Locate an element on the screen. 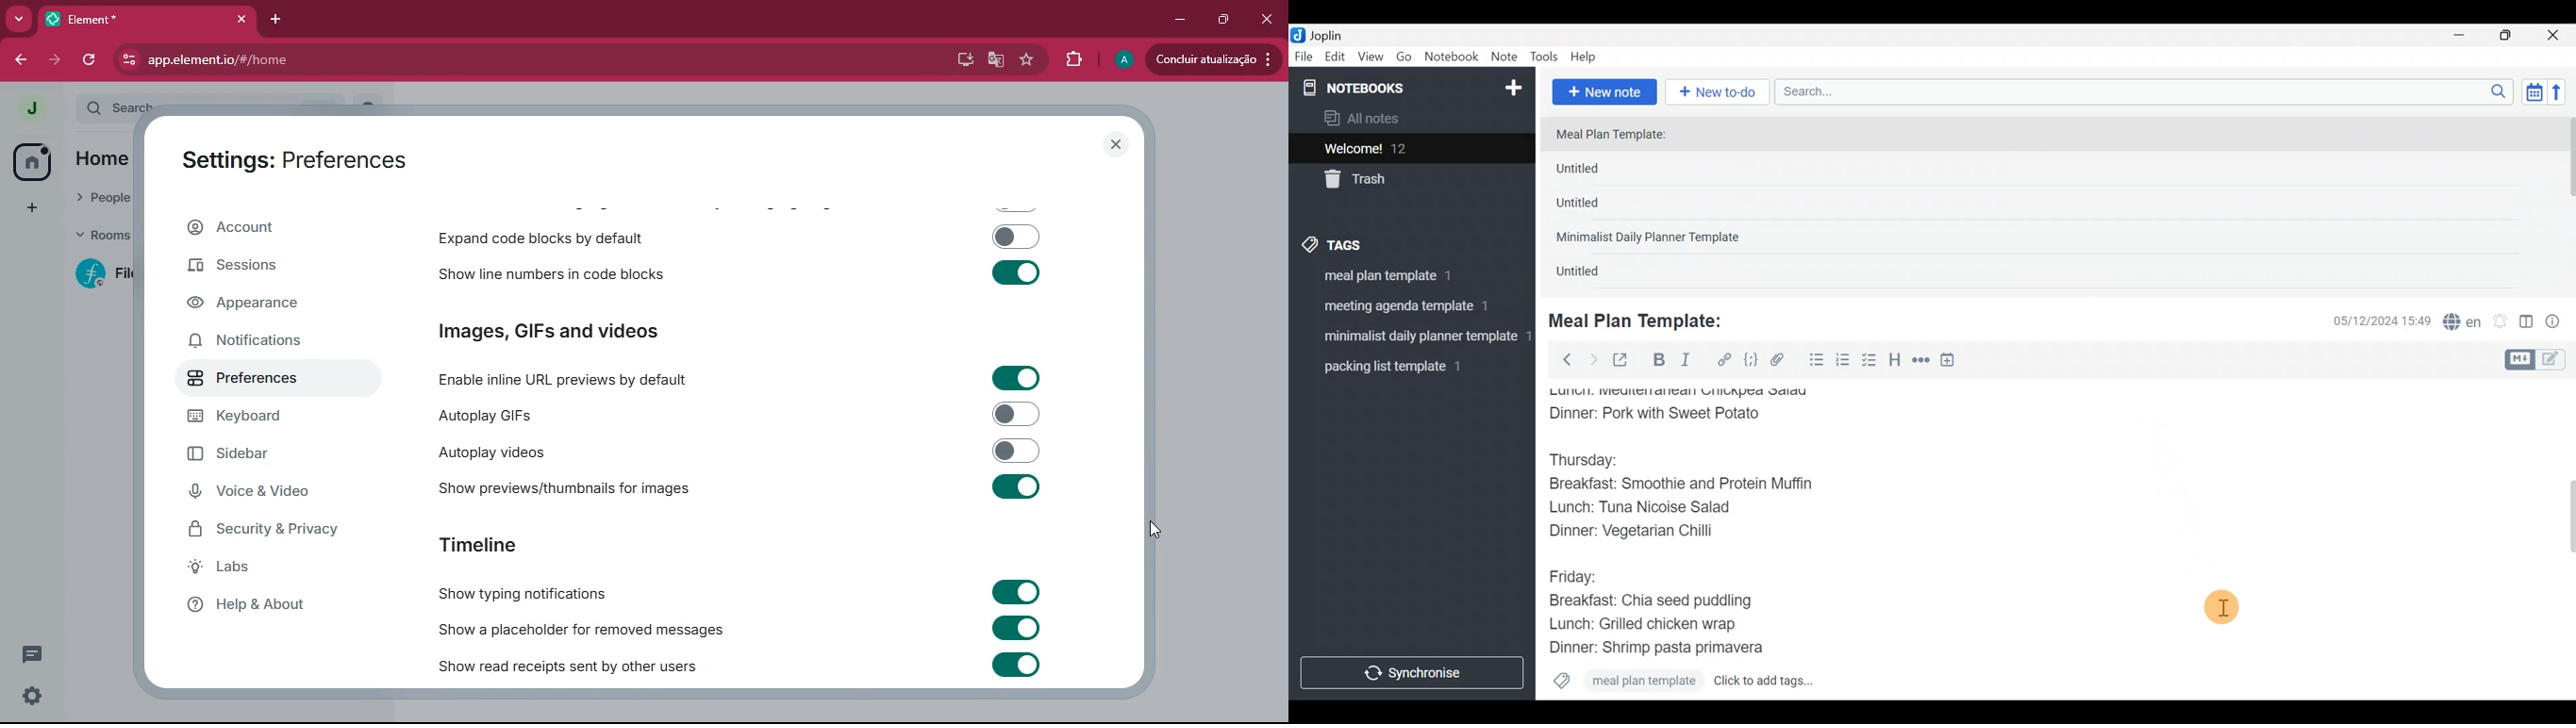 The image size is (2576, 728). Lunch: Grilled chicken wrap is located at coordinates (1641, 623).